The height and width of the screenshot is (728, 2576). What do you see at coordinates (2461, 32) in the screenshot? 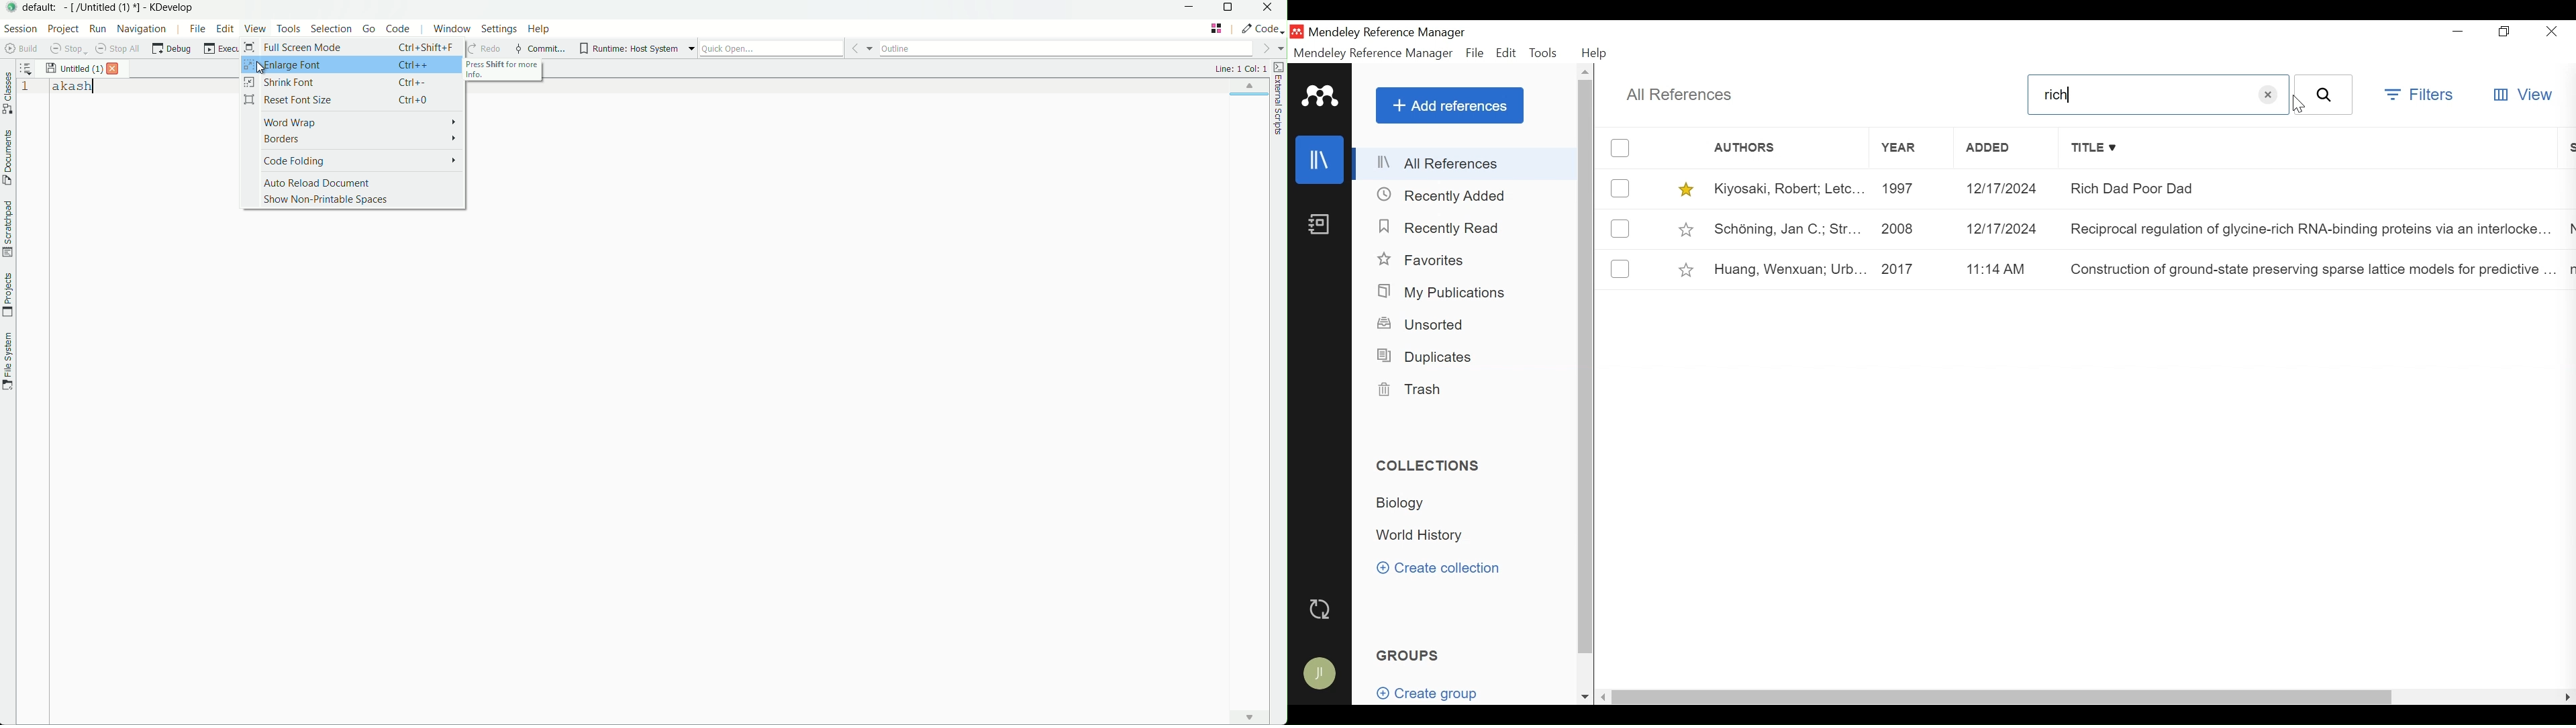
I see `Minimize` at bounding box center [2461, 32].